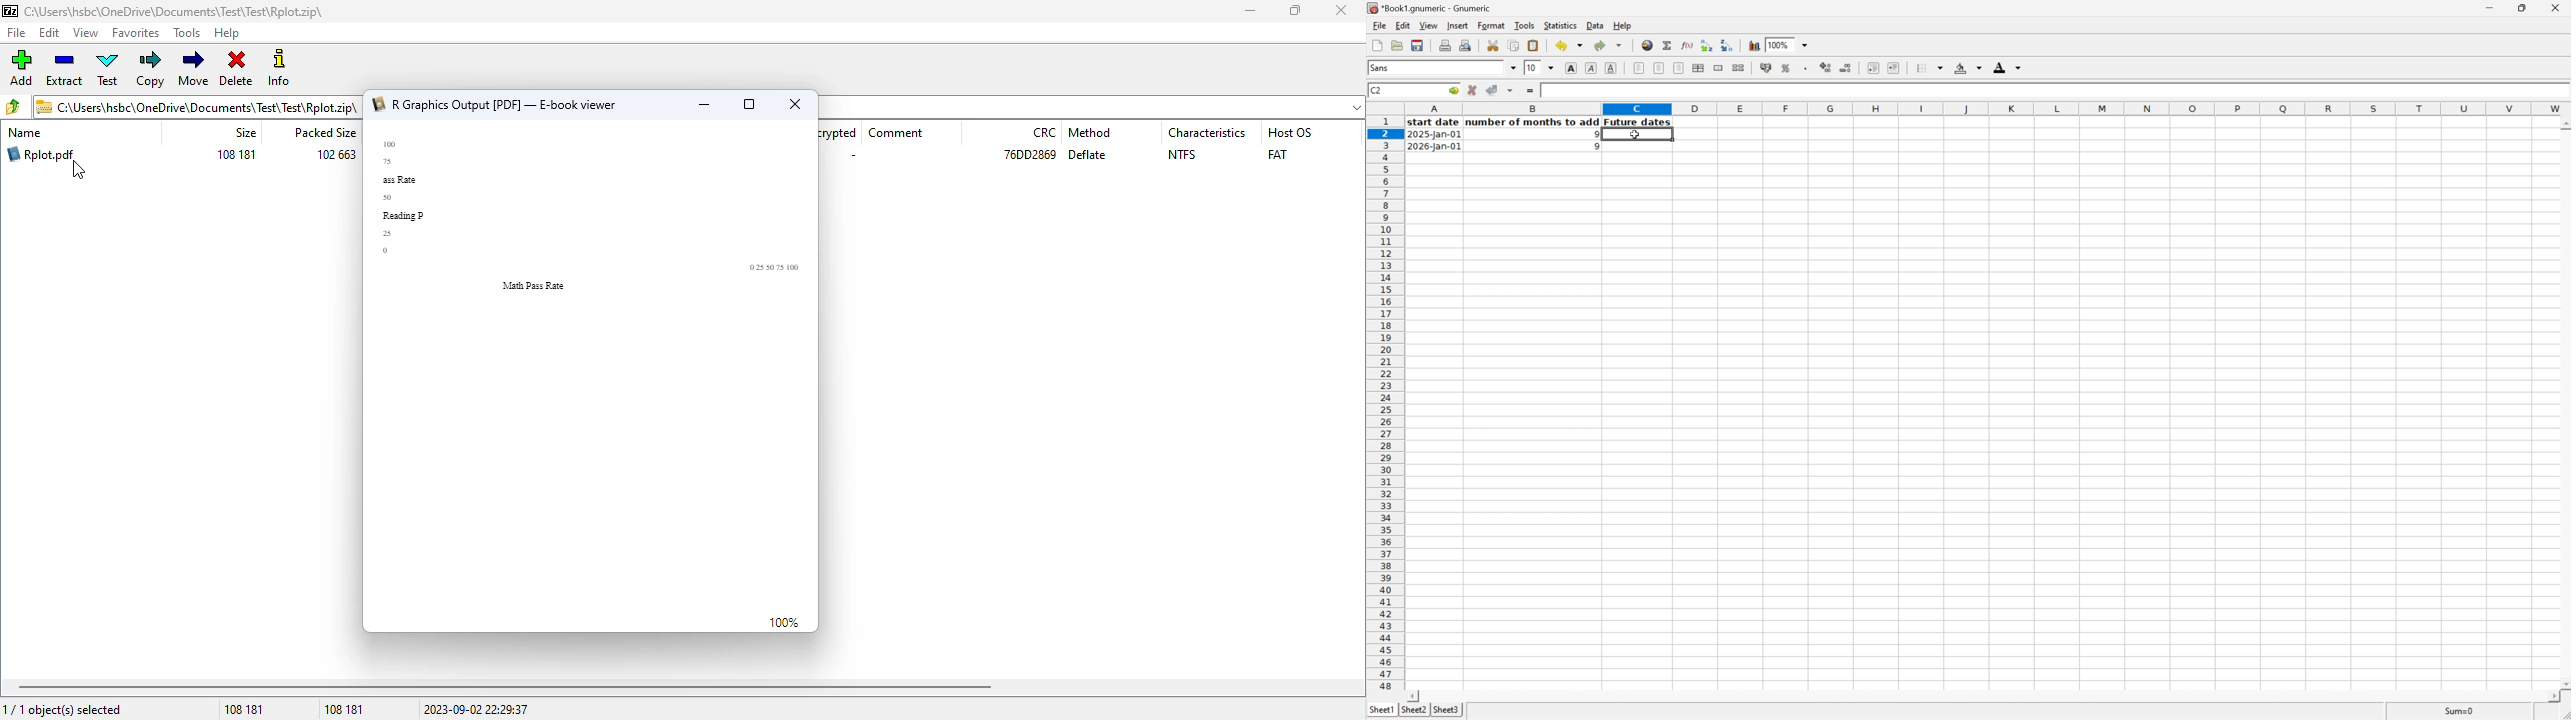 This screenshot has width=2576, height=728. Describe the element at coordinates (1525, 25) in the screenshot. I see `Tools` at that location.